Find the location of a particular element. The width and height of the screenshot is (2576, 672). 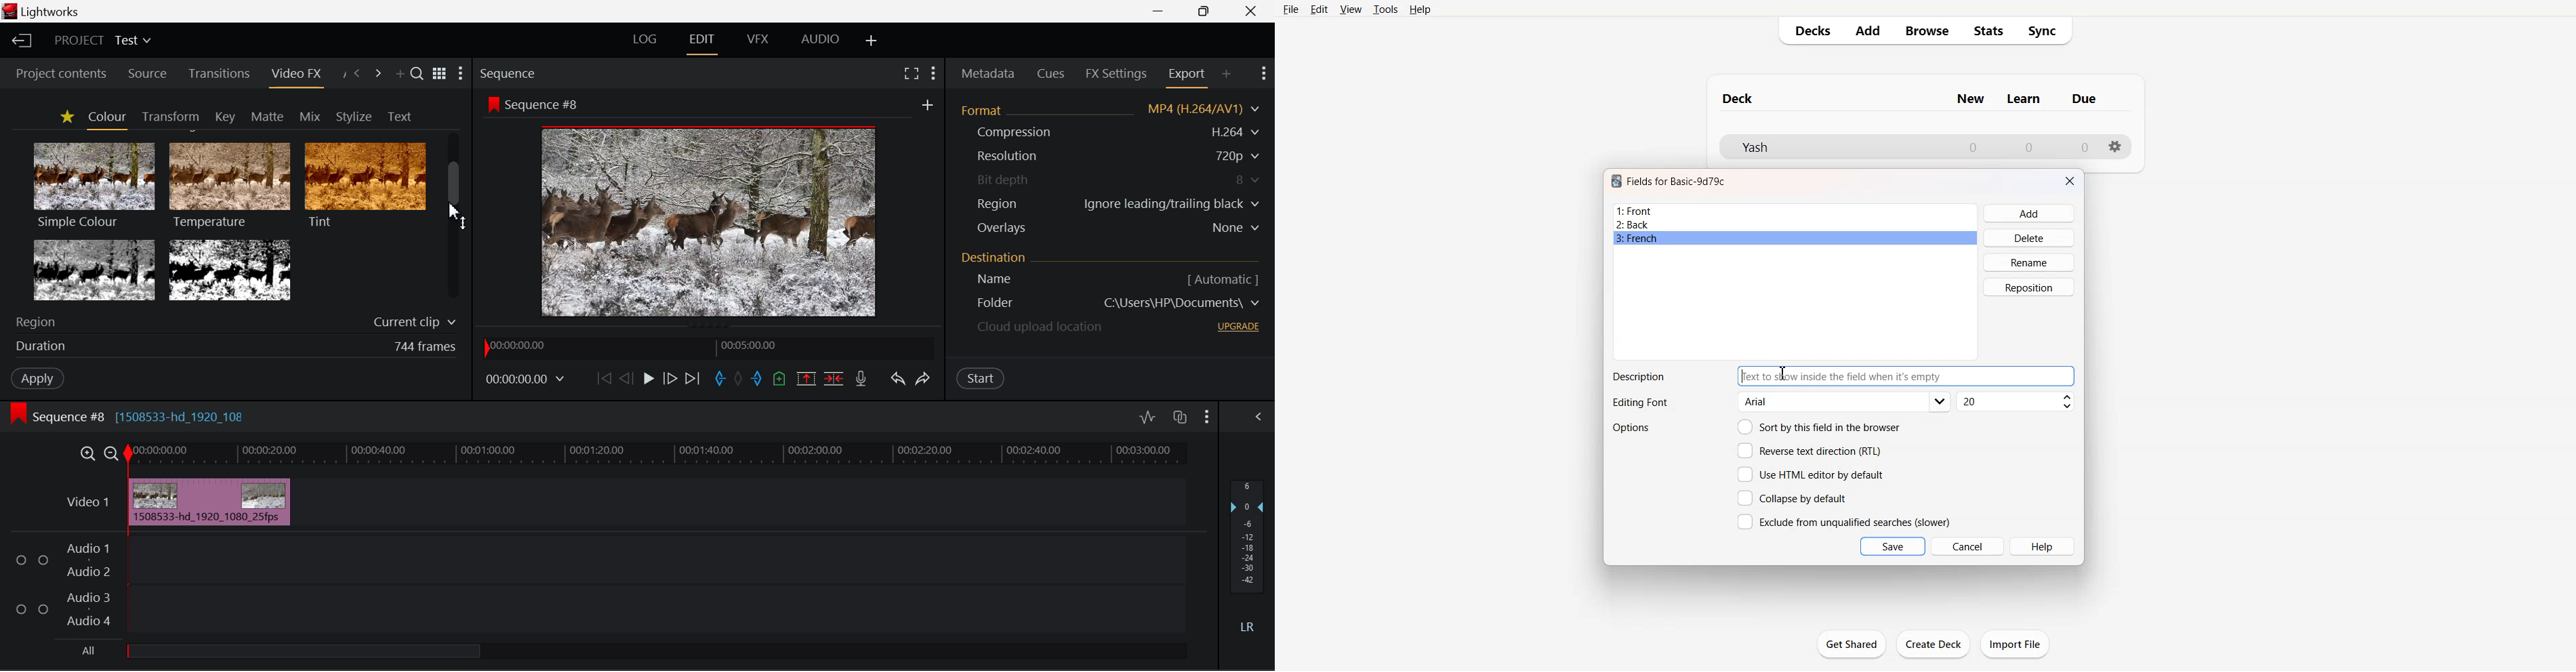

Sequence #8 is located at coordinates (547, 106).